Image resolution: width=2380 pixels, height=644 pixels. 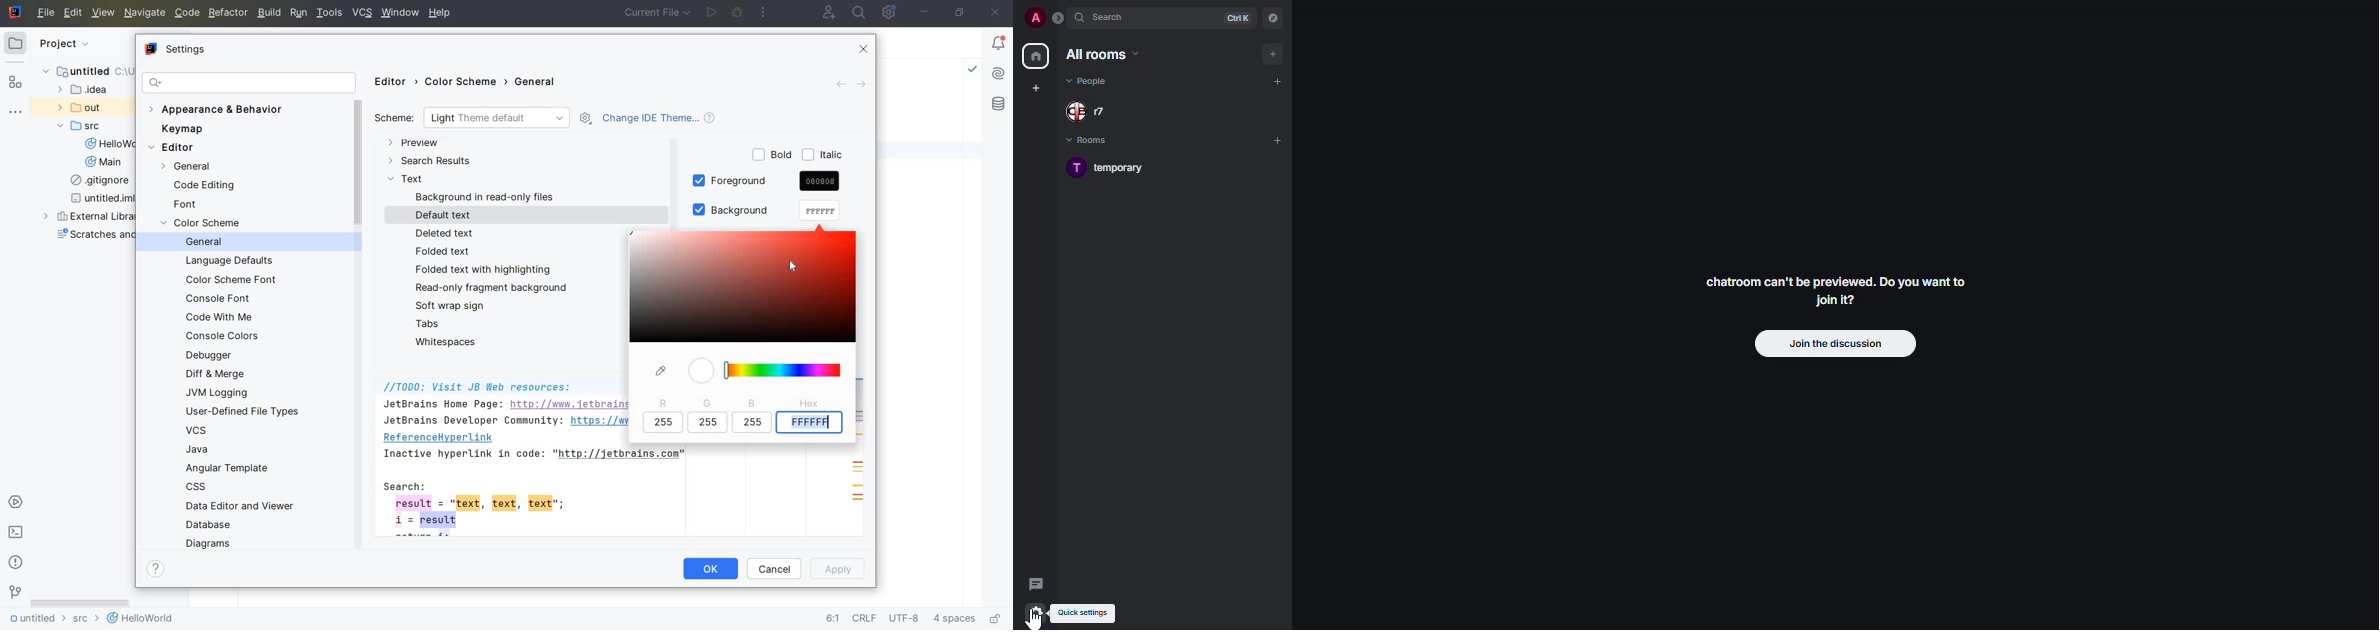 I want to click on add, so click(x=1275, y=53).